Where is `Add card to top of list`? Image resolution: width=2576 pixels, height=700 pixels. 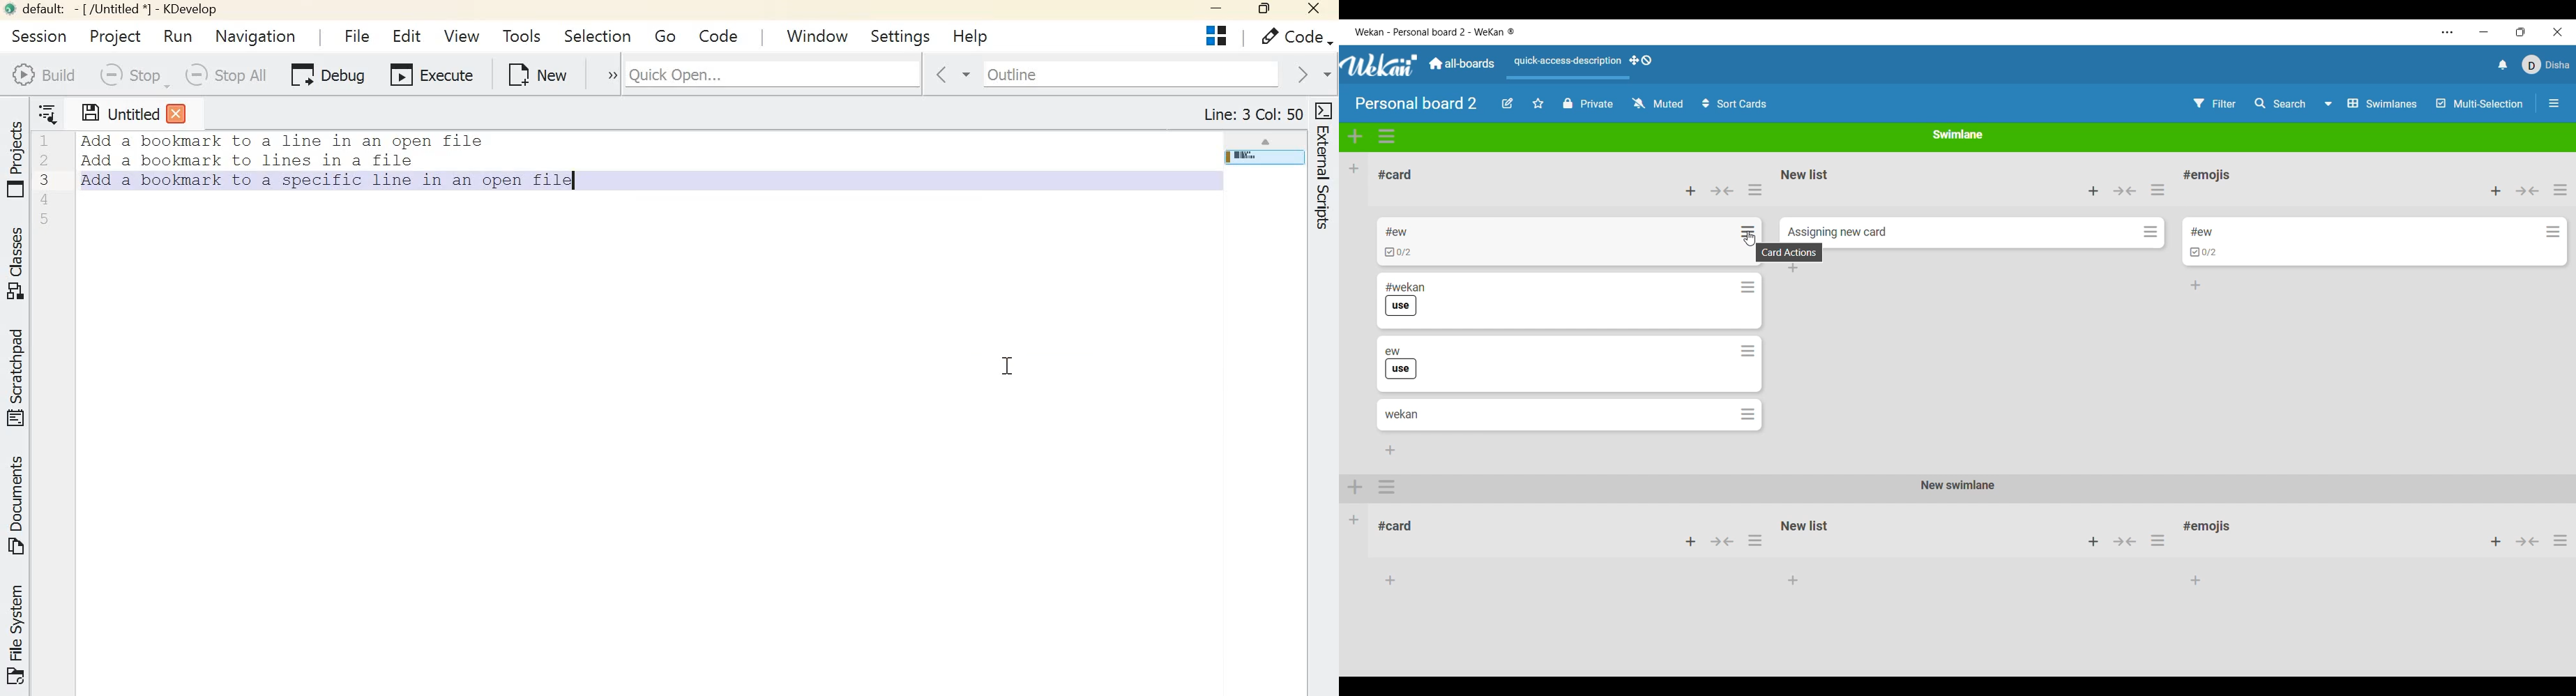 Add card to top of list is located at coordinates (2093, 191).